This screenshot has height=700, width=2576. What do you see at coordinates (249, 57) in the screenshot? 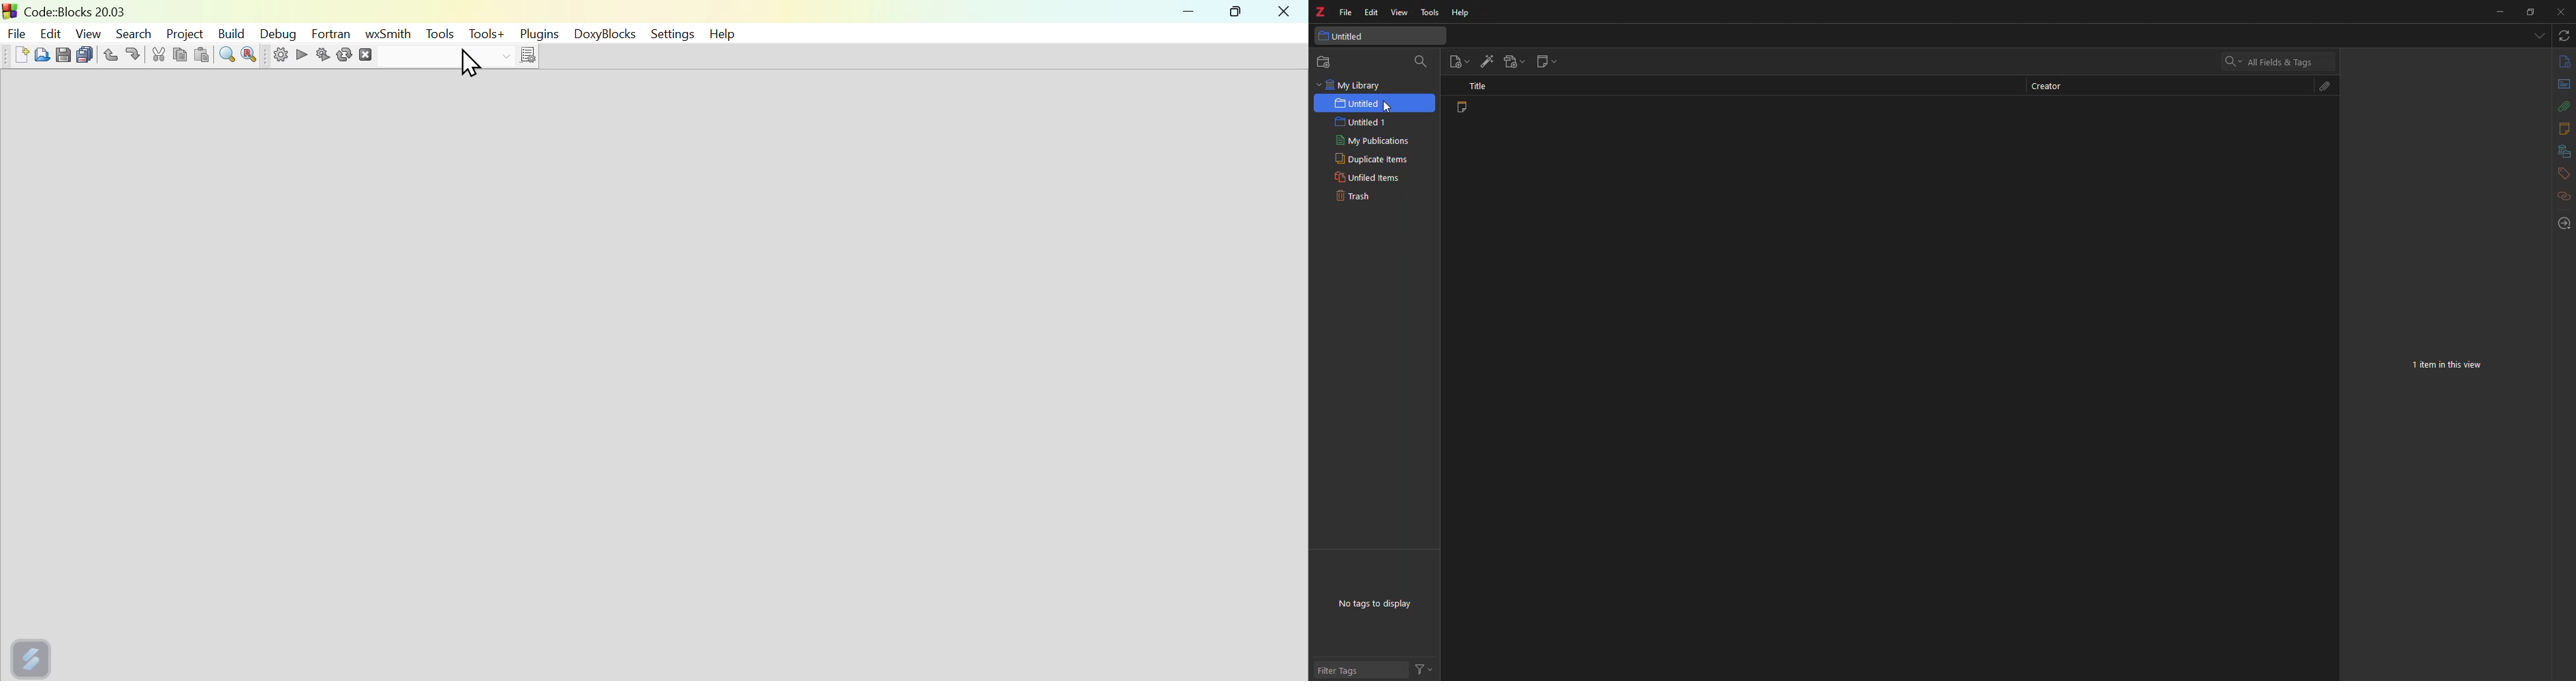
I see `` at bounding box center [249, 57].